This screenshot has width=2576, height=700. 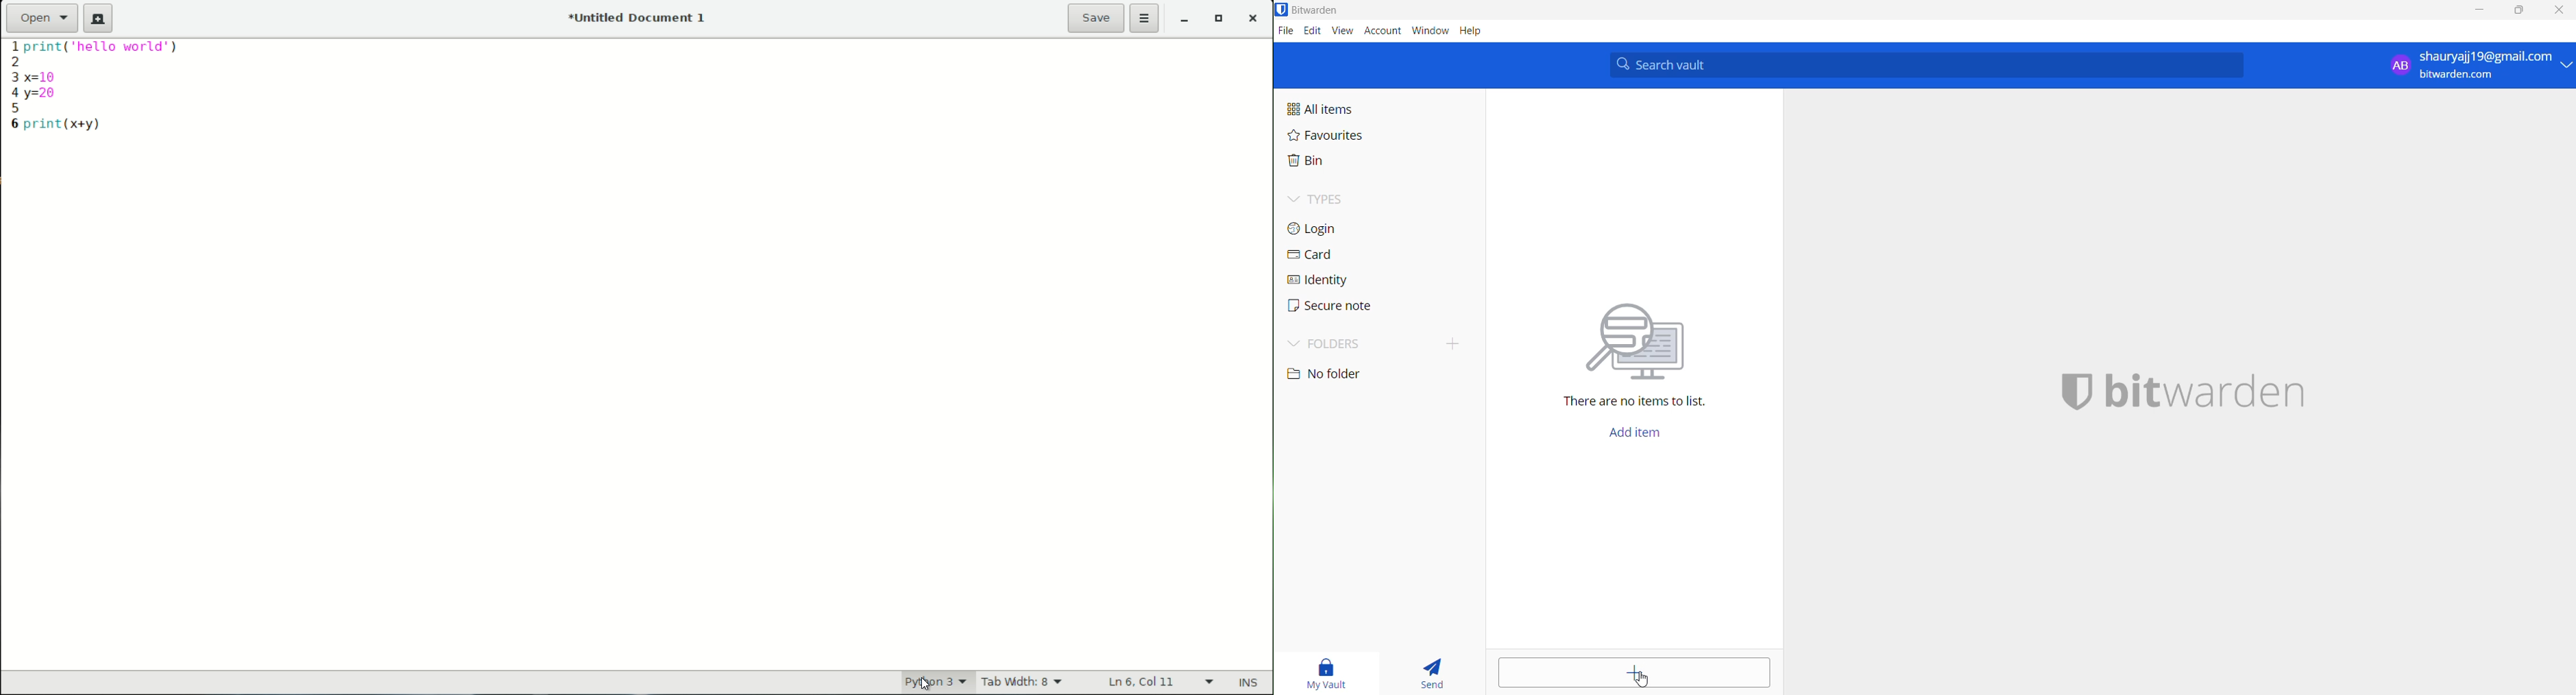 What do you see at coordinates (2480, 67) in the screenshot?
I see `login and logout options` at bounding box center [2480, 67].